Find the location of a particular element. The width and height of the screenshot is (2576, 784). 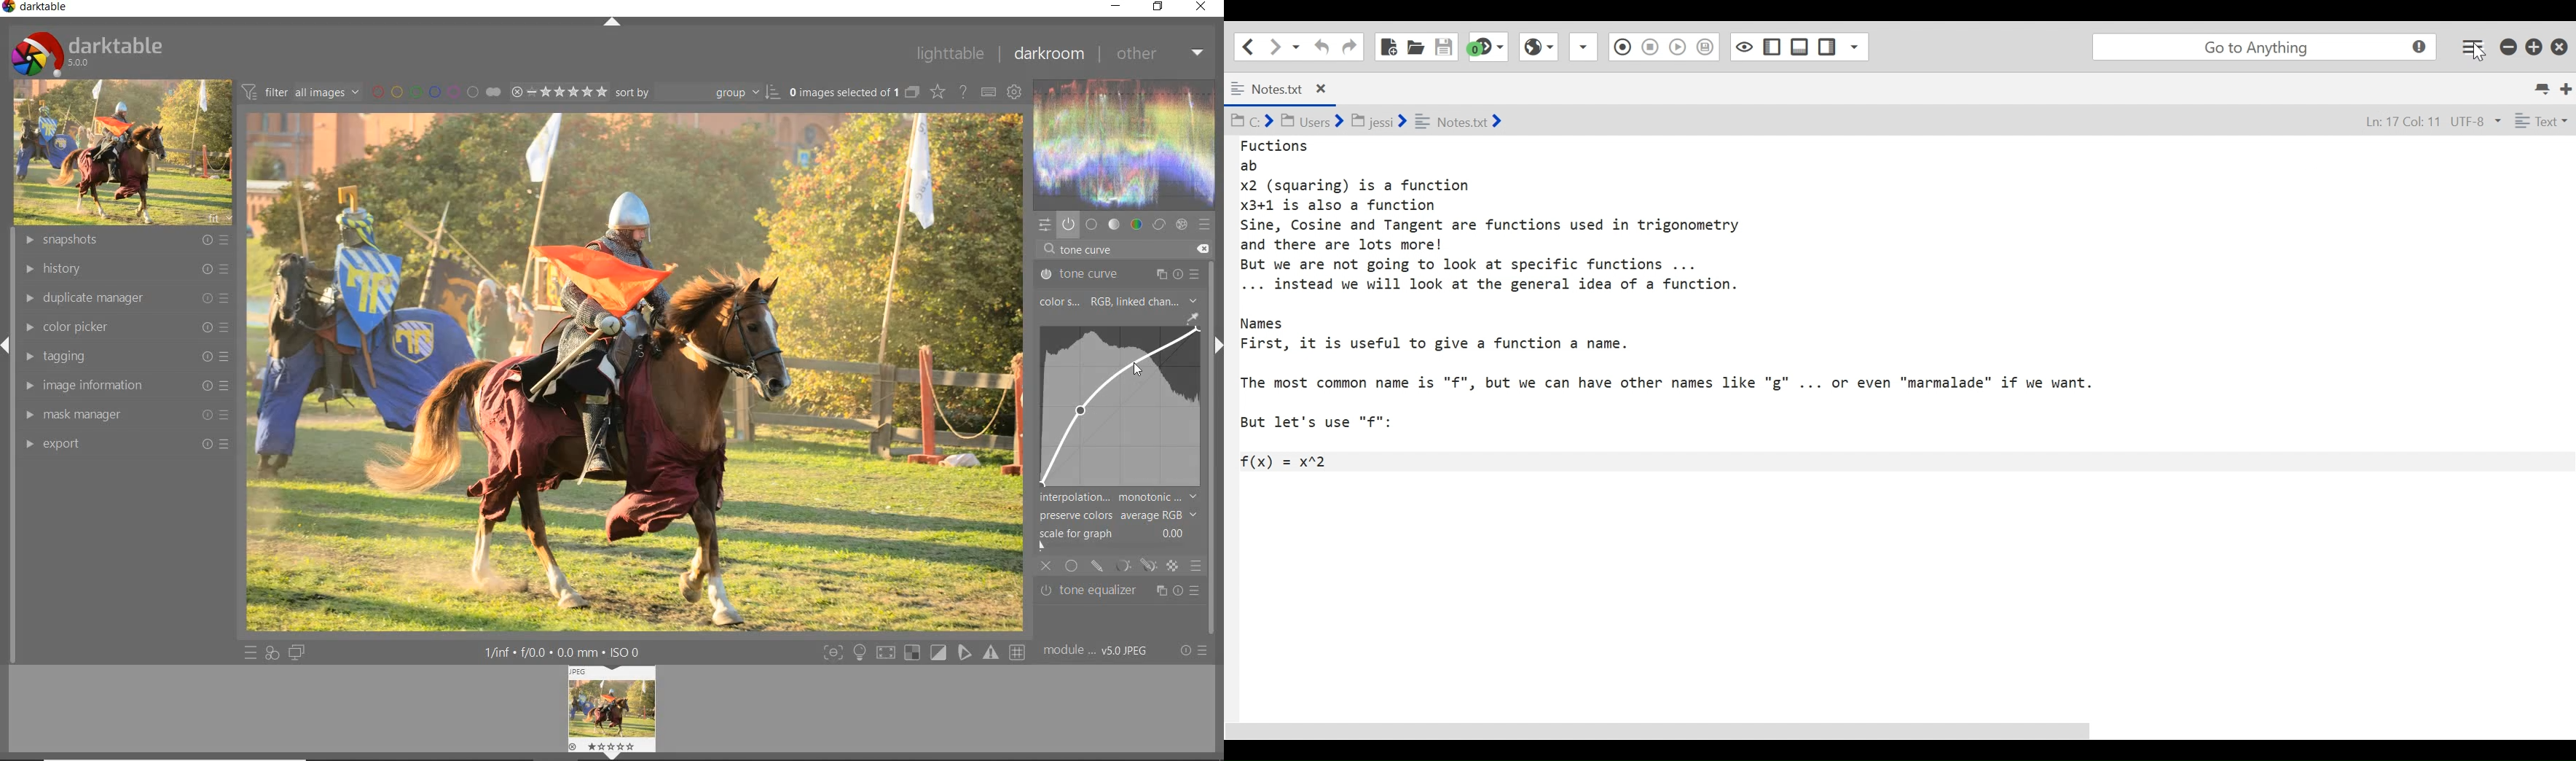

correct is located at coordinates (1159, 225).